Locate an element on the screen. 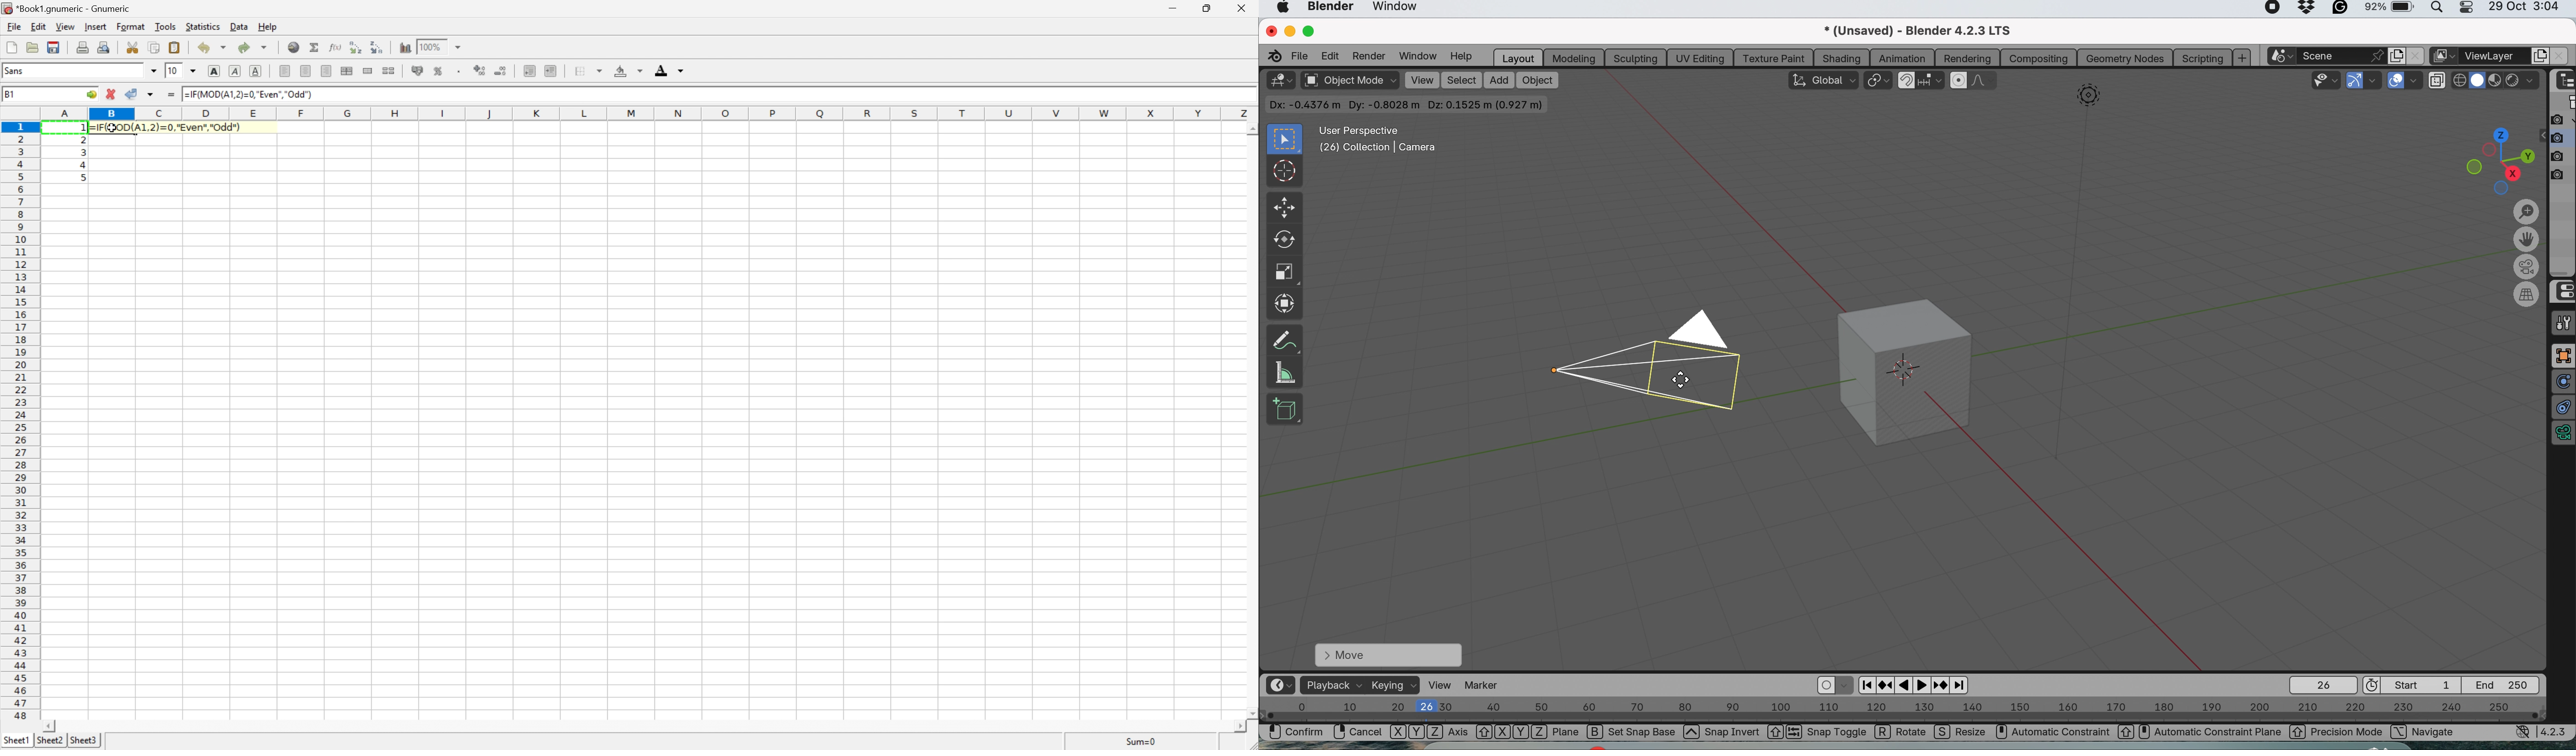 The image size is (2576, 756). 3 is located at coordinates (84, 151).